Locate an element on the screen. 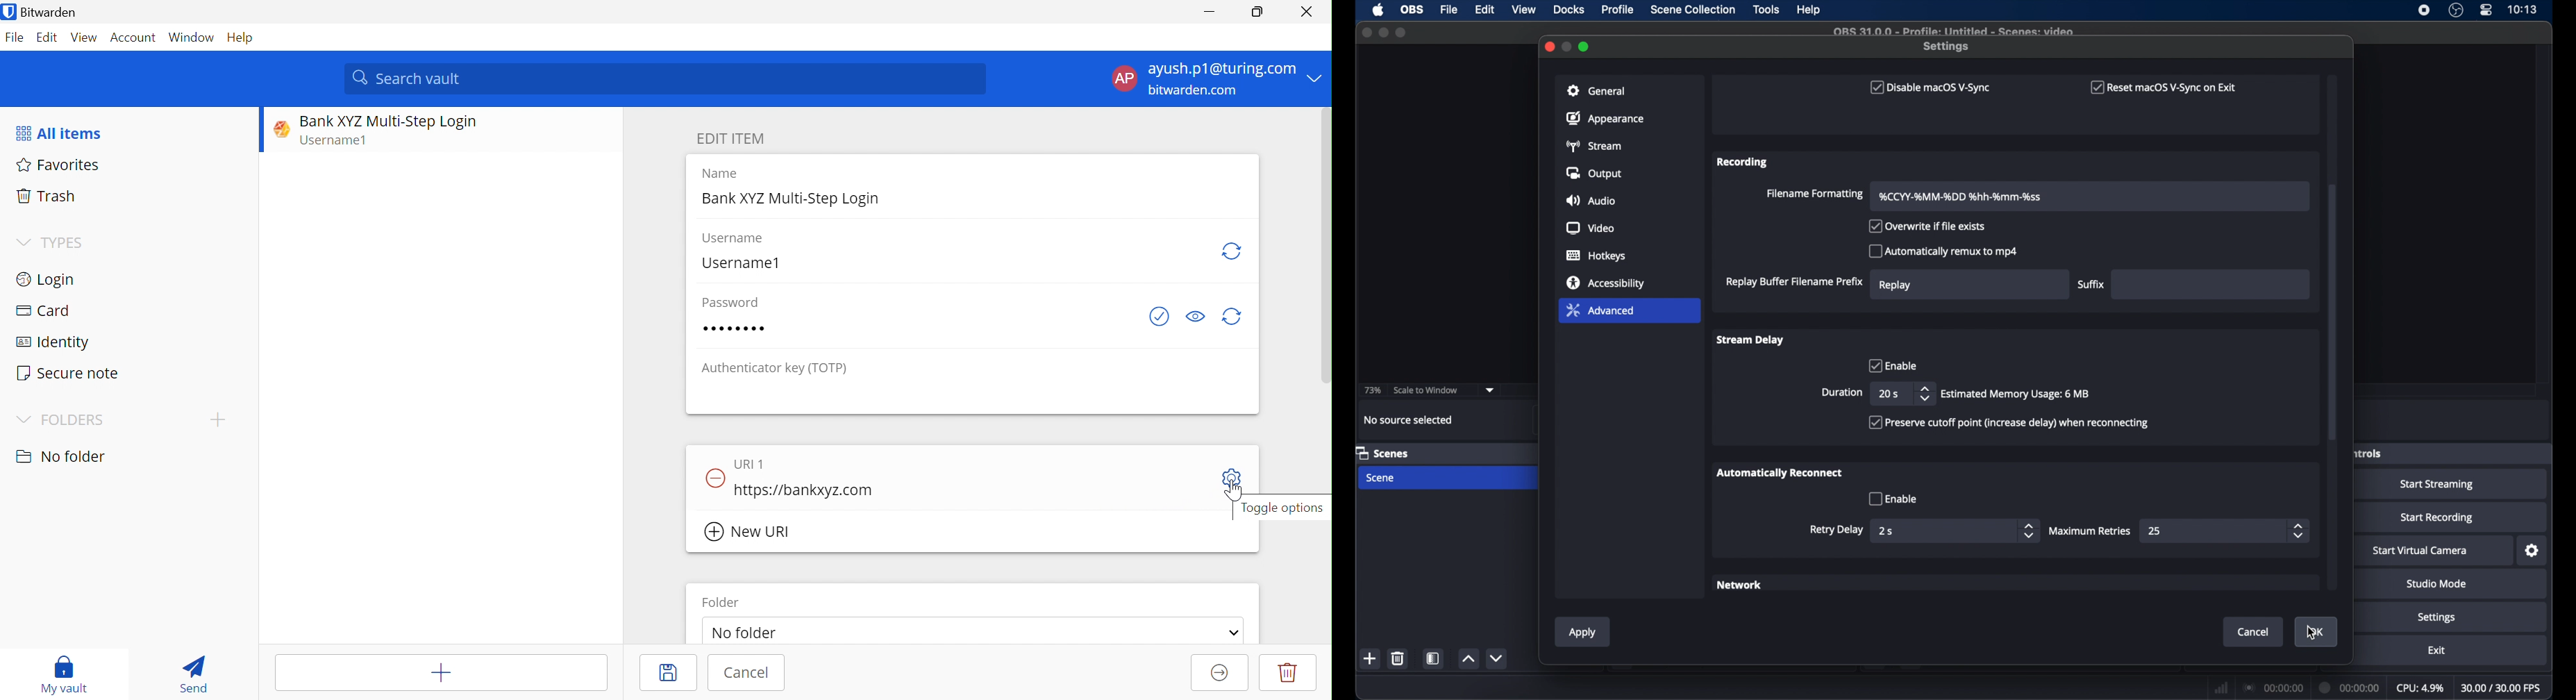 Image resolution: width=2576 pixels, height=700 pixels. obs is located at coordinates (1413, 10).